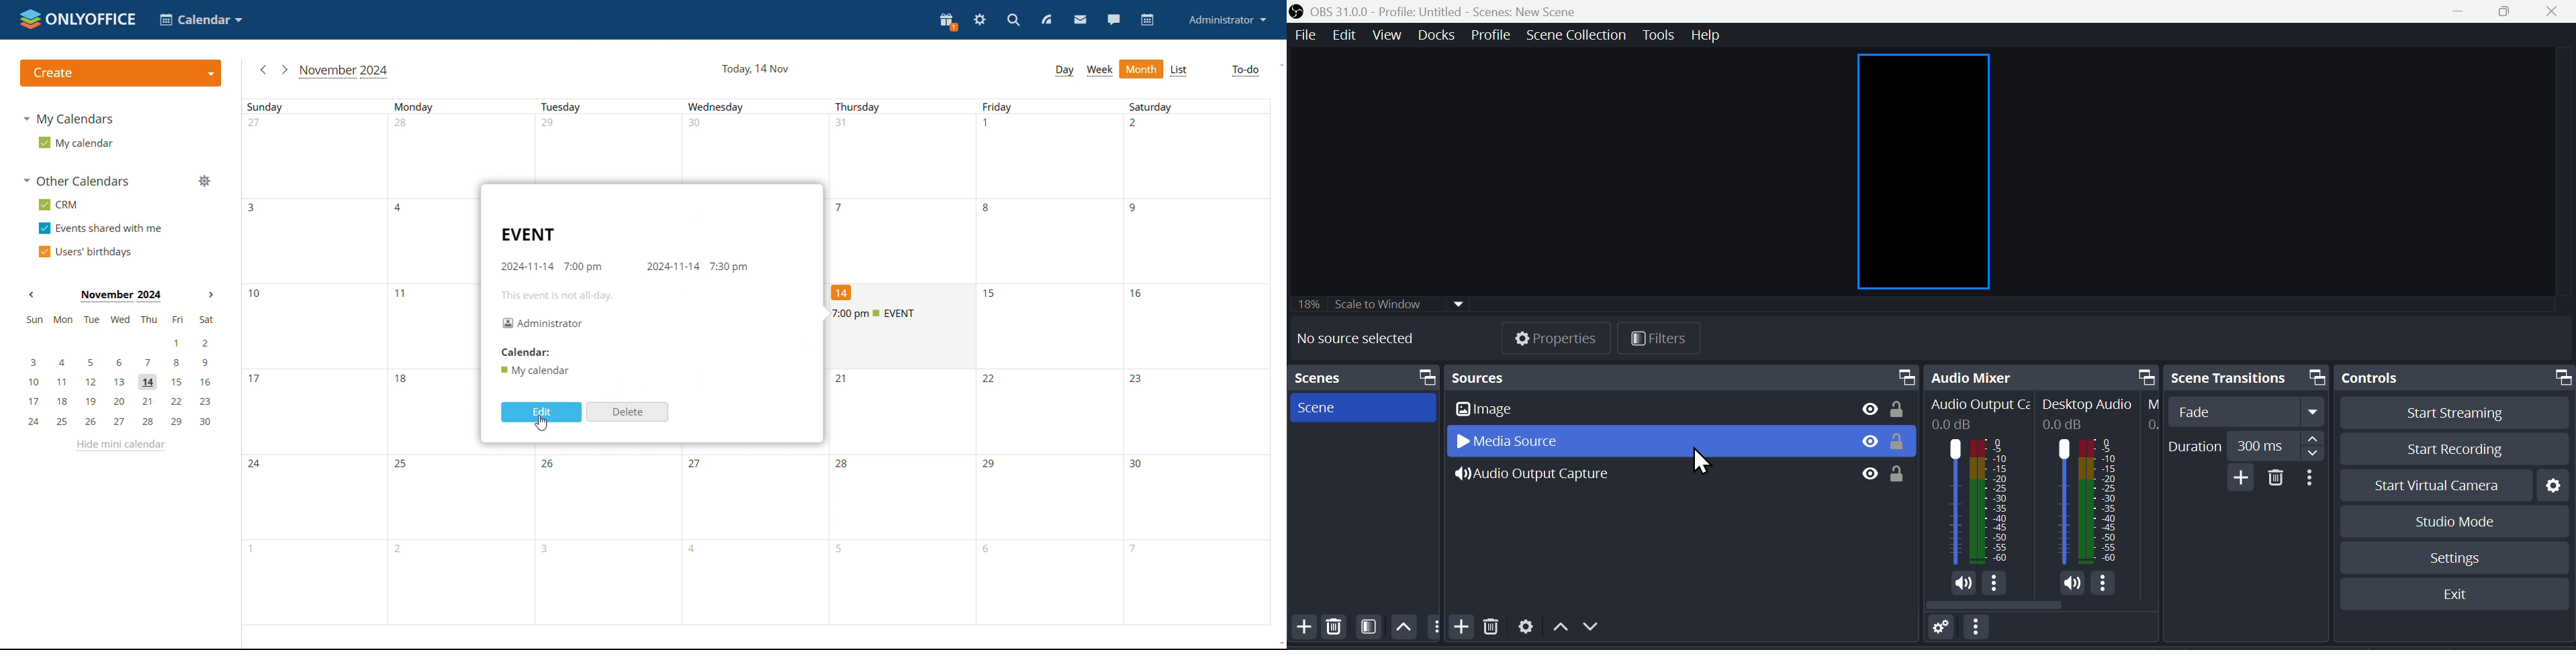 This screenshot has height=672, width=2576. I want to click on Start streaming, so click(2446, 413).